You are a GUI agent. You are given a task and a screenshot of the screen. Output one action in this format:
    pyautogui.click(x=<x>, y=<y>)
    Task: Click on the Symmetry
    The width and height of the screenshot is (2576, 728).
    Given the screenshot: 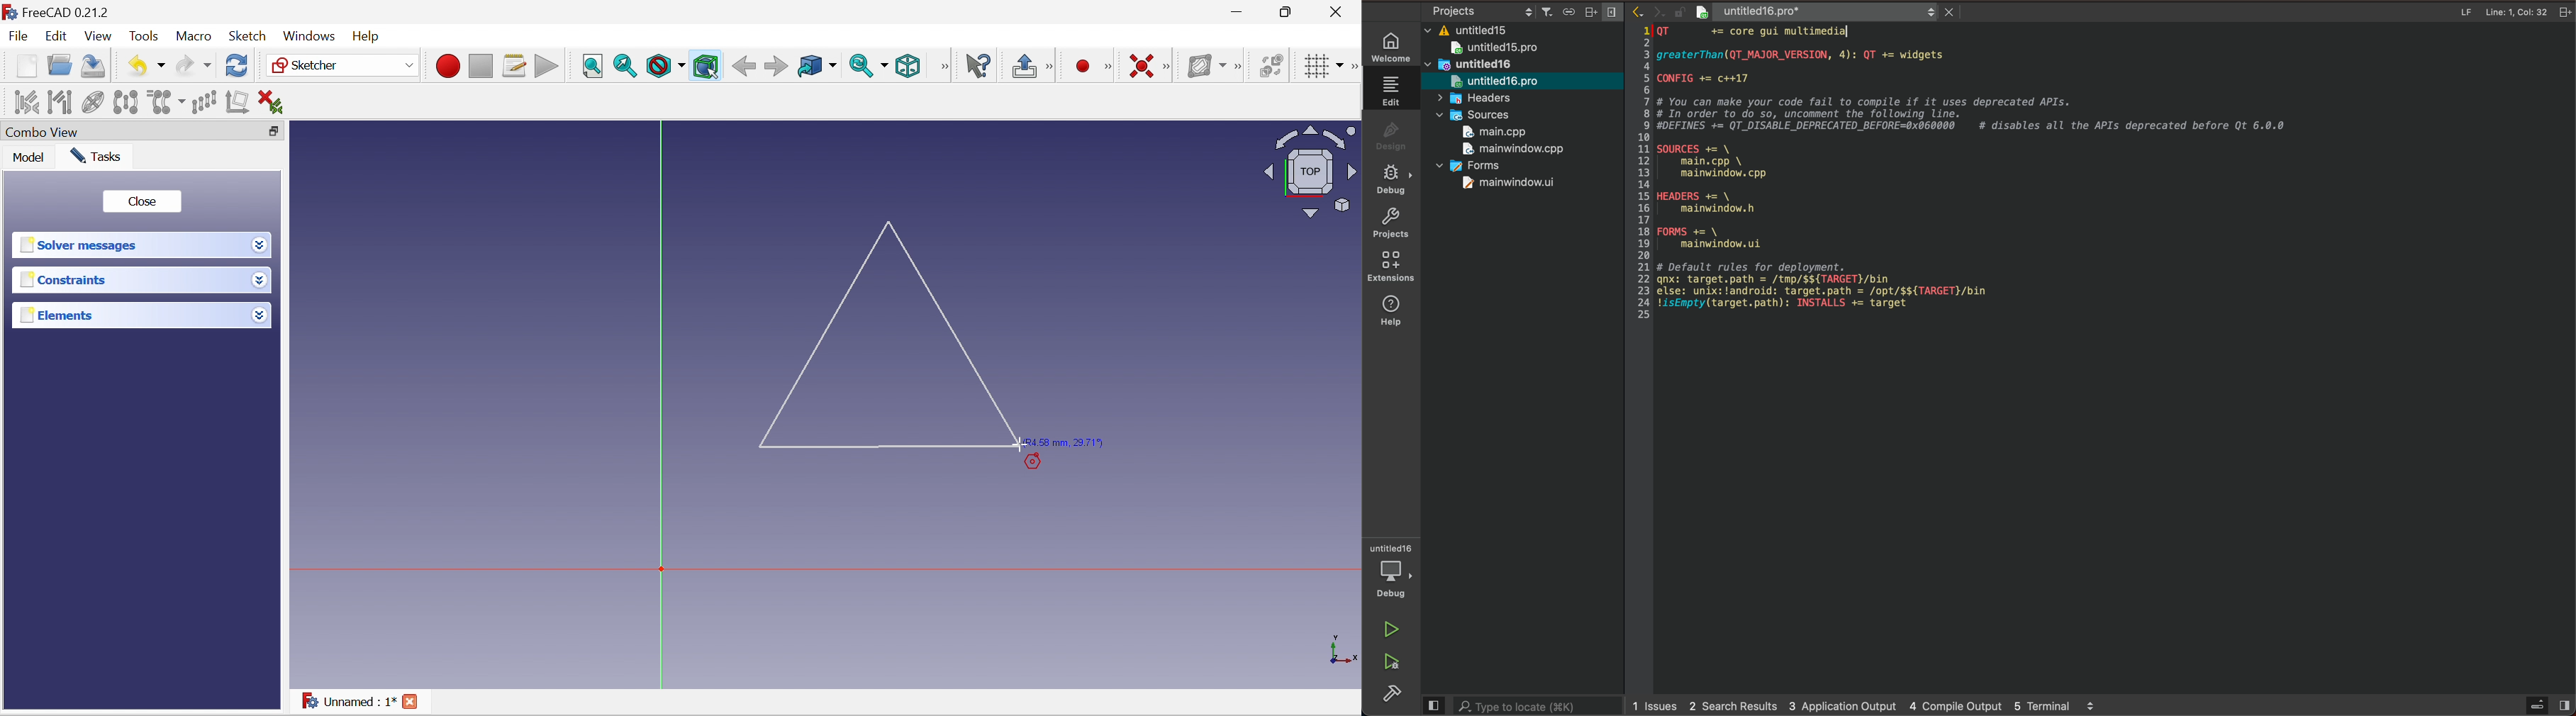 What is the action you would take?
    pyautogui.click(x=126, y=101)
    